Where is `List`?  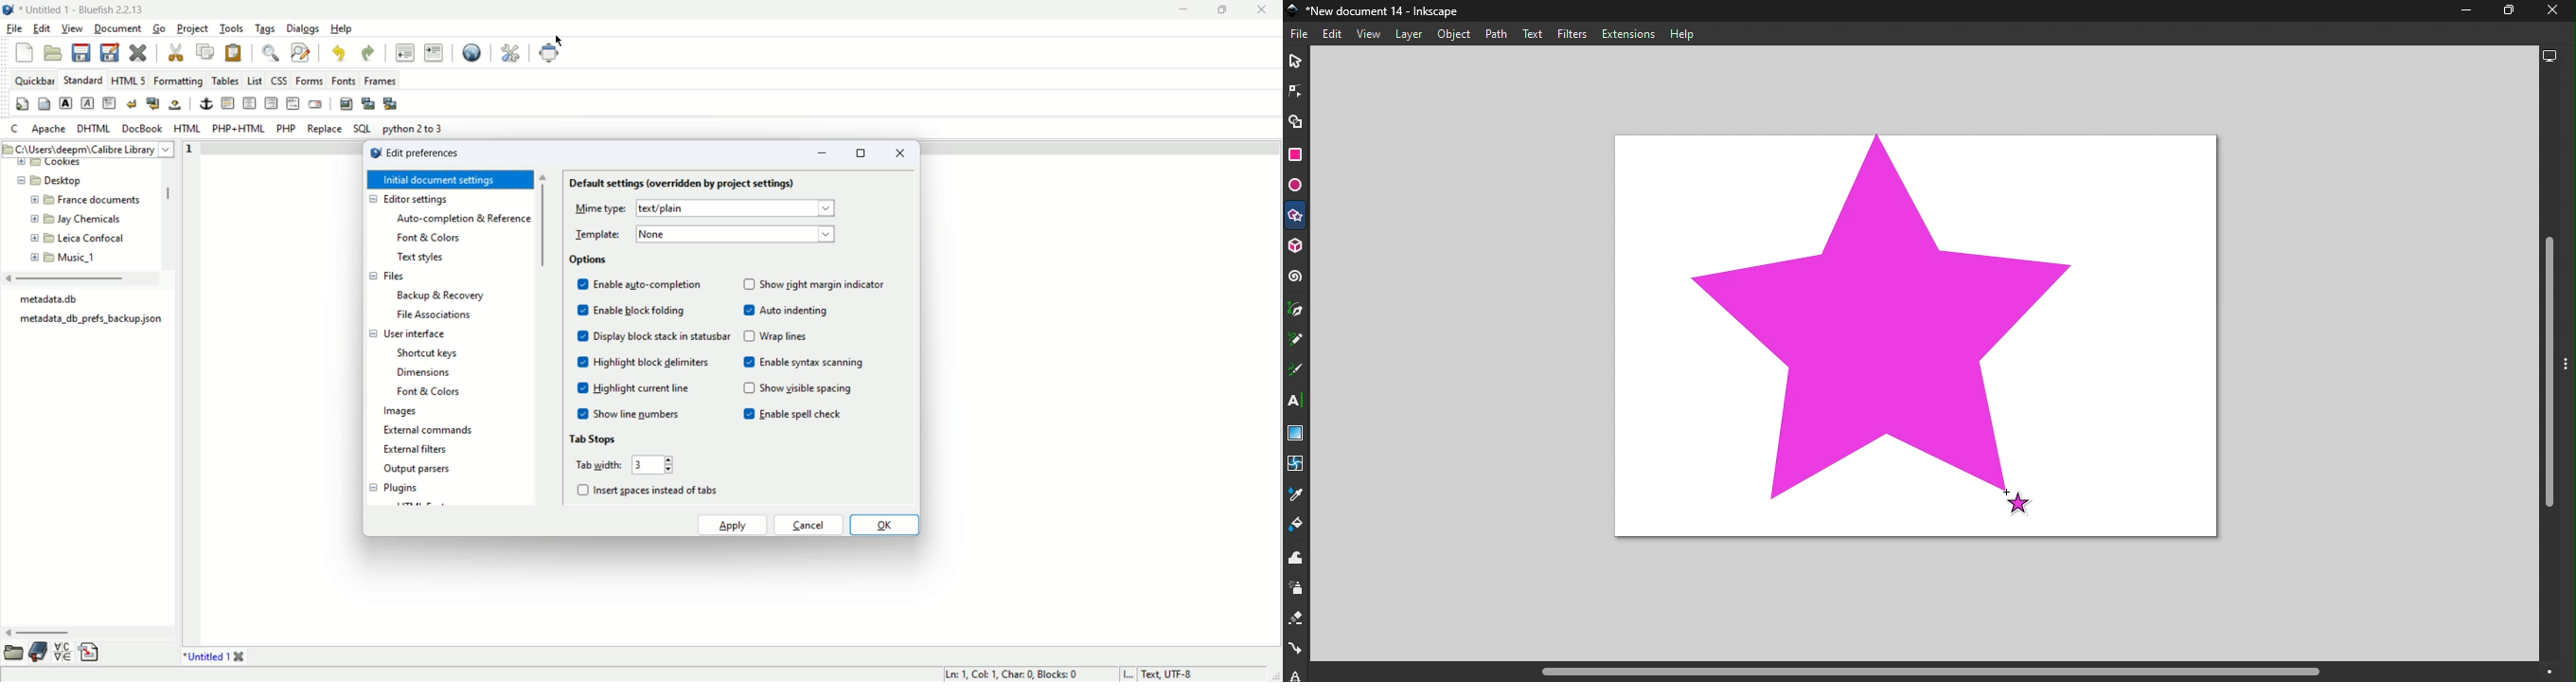 List is located at coordinates (253, 82).